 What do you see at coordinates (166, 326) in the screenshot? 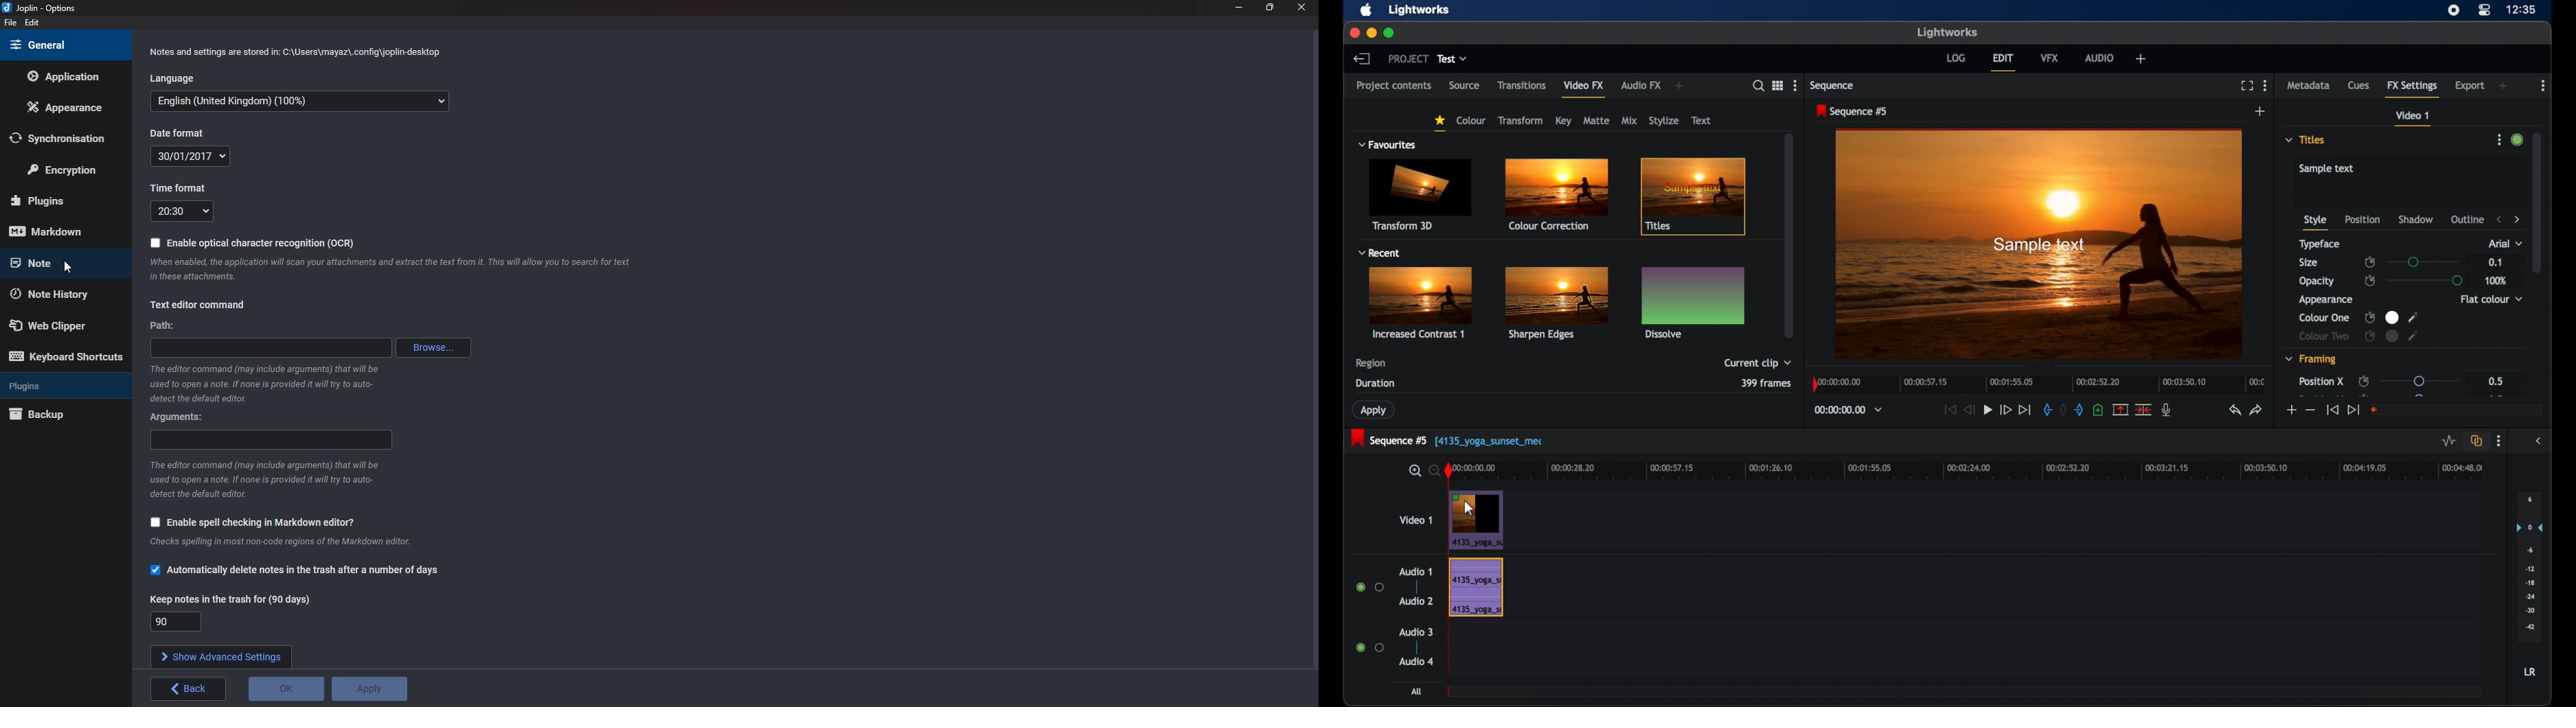
I see `path` at bounding box center [166, 326].